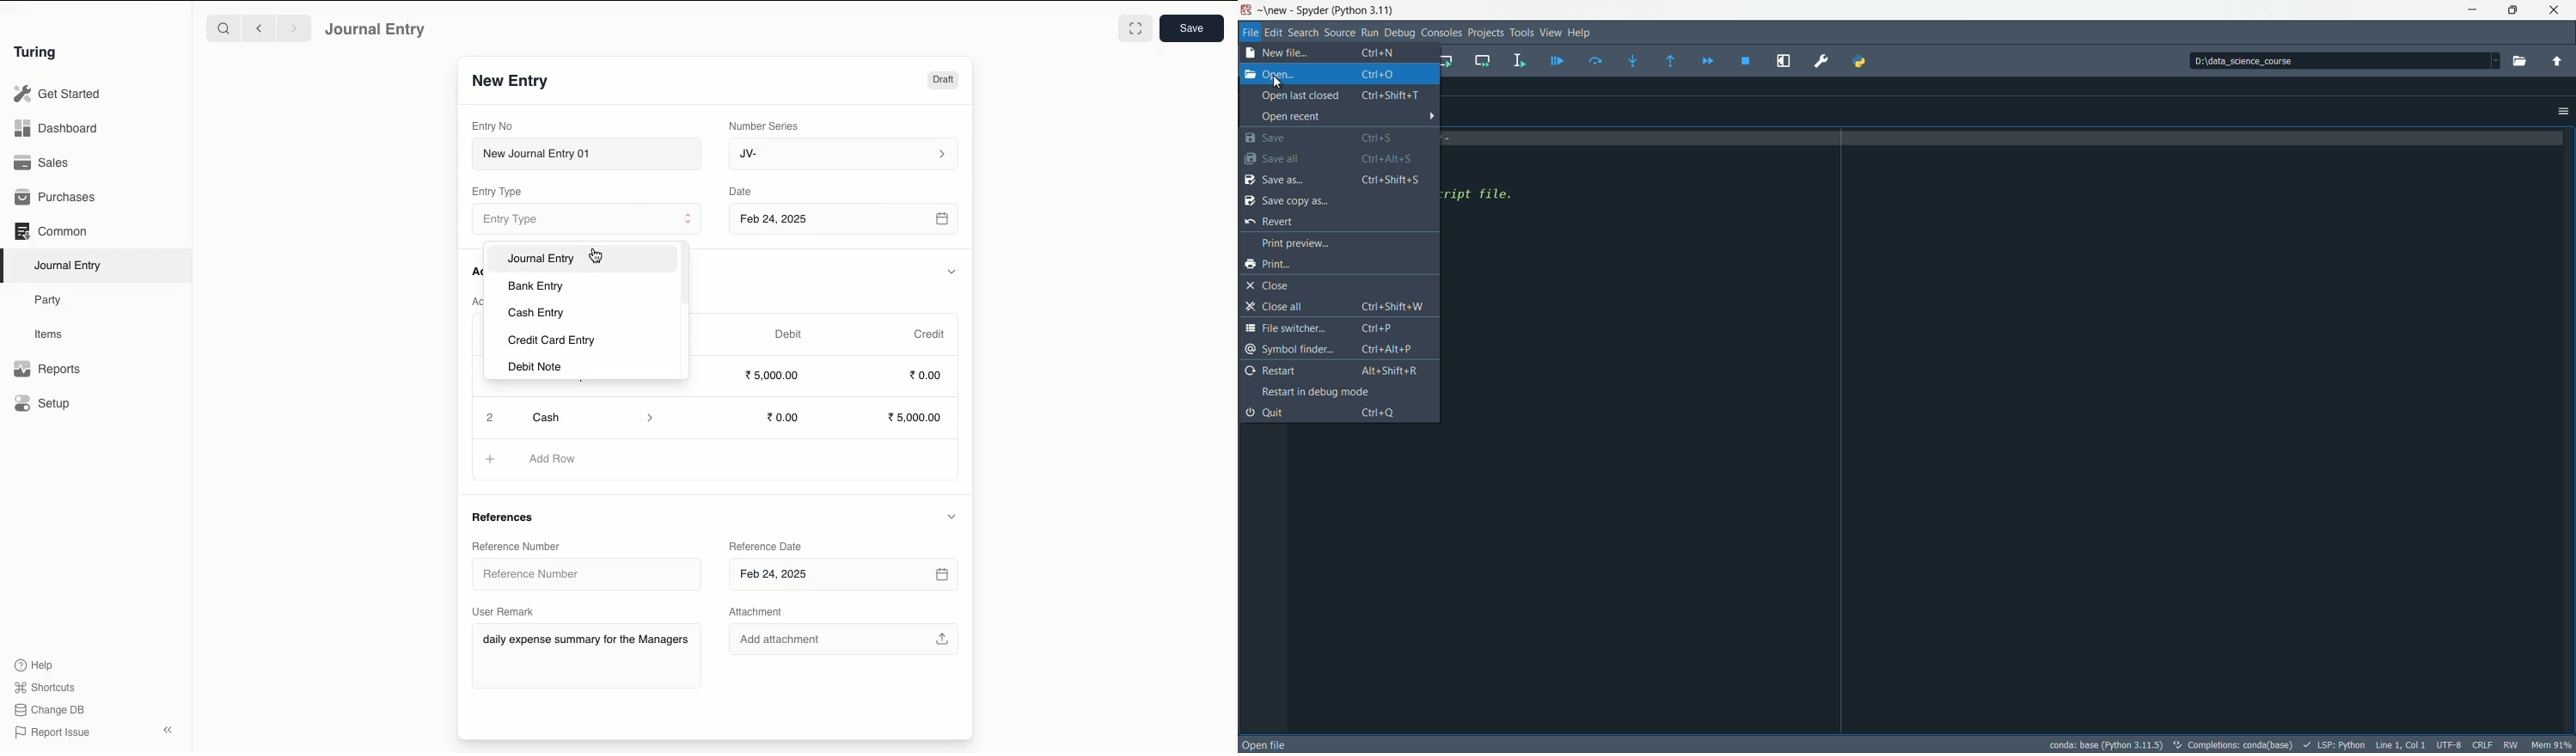 The width and height of the screenshot is (2576, 756). I want to click on 0.00, so click(927, 374).